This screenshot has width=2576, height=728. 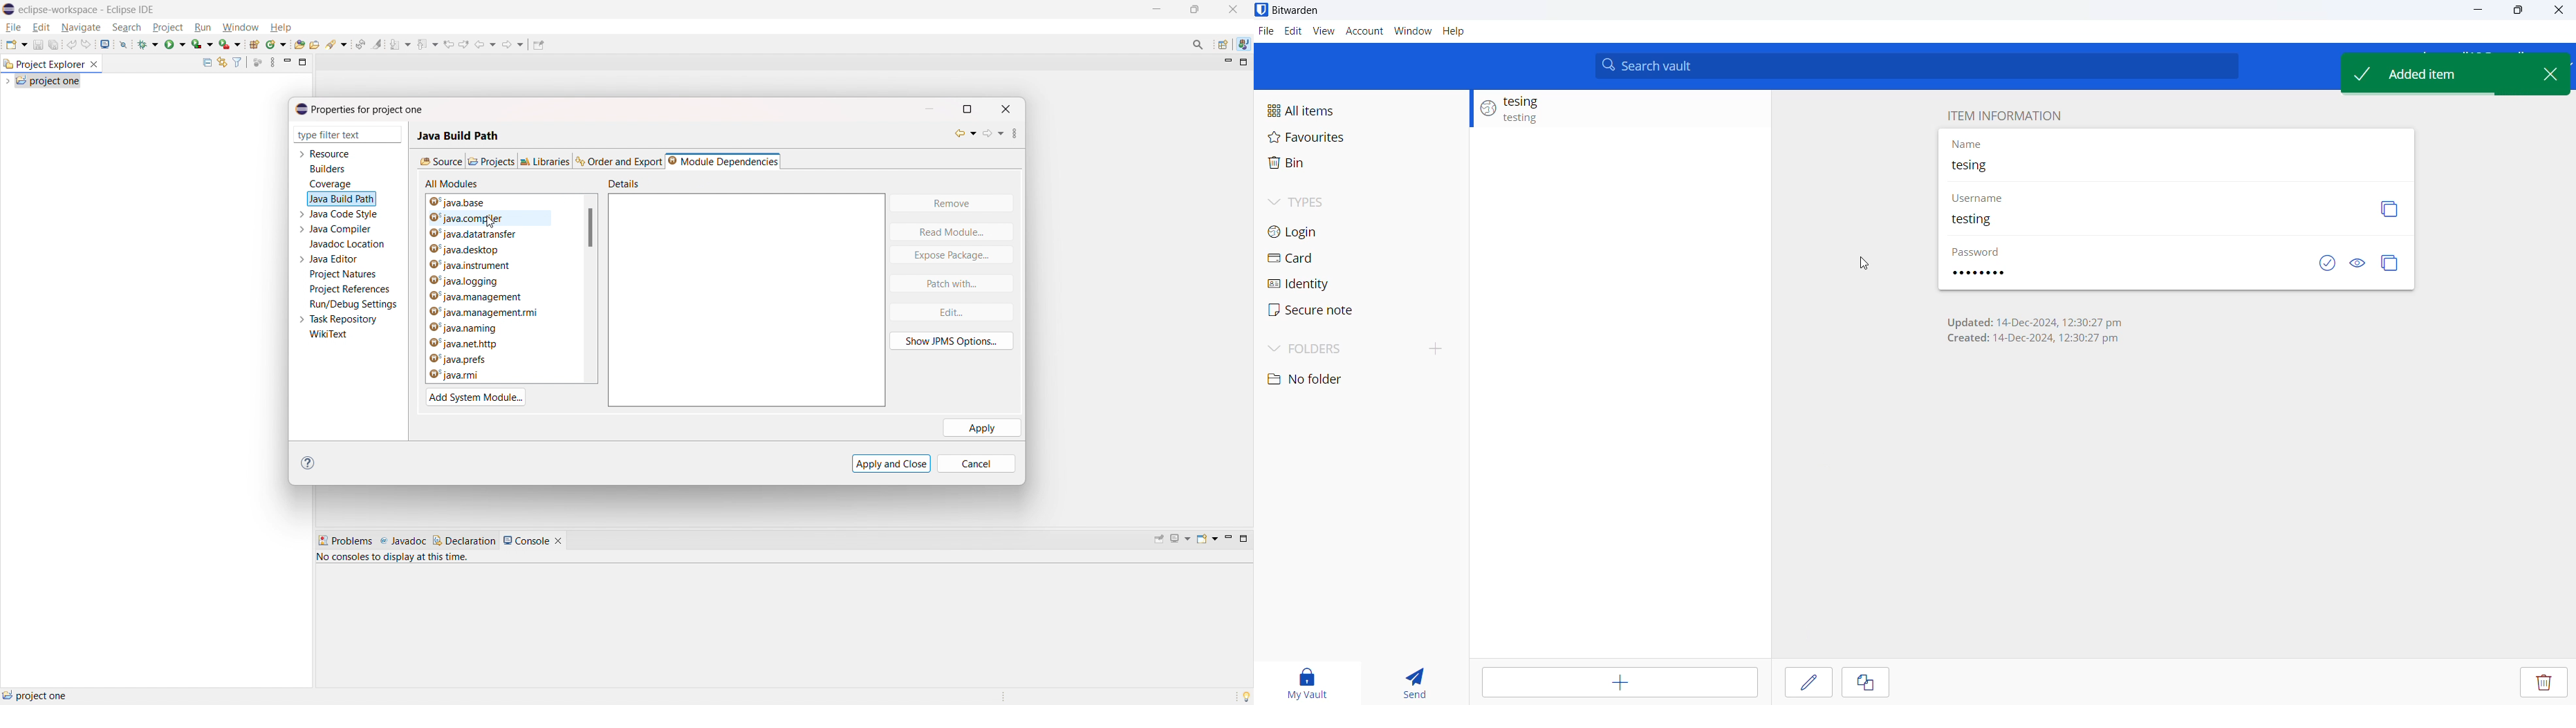 What do you see at coordinates (2315, 265) in the screenshot?
I see `CHECK IF PASSWORD IS EXPOSED OR NOT` at bounding box center [2315, 265].